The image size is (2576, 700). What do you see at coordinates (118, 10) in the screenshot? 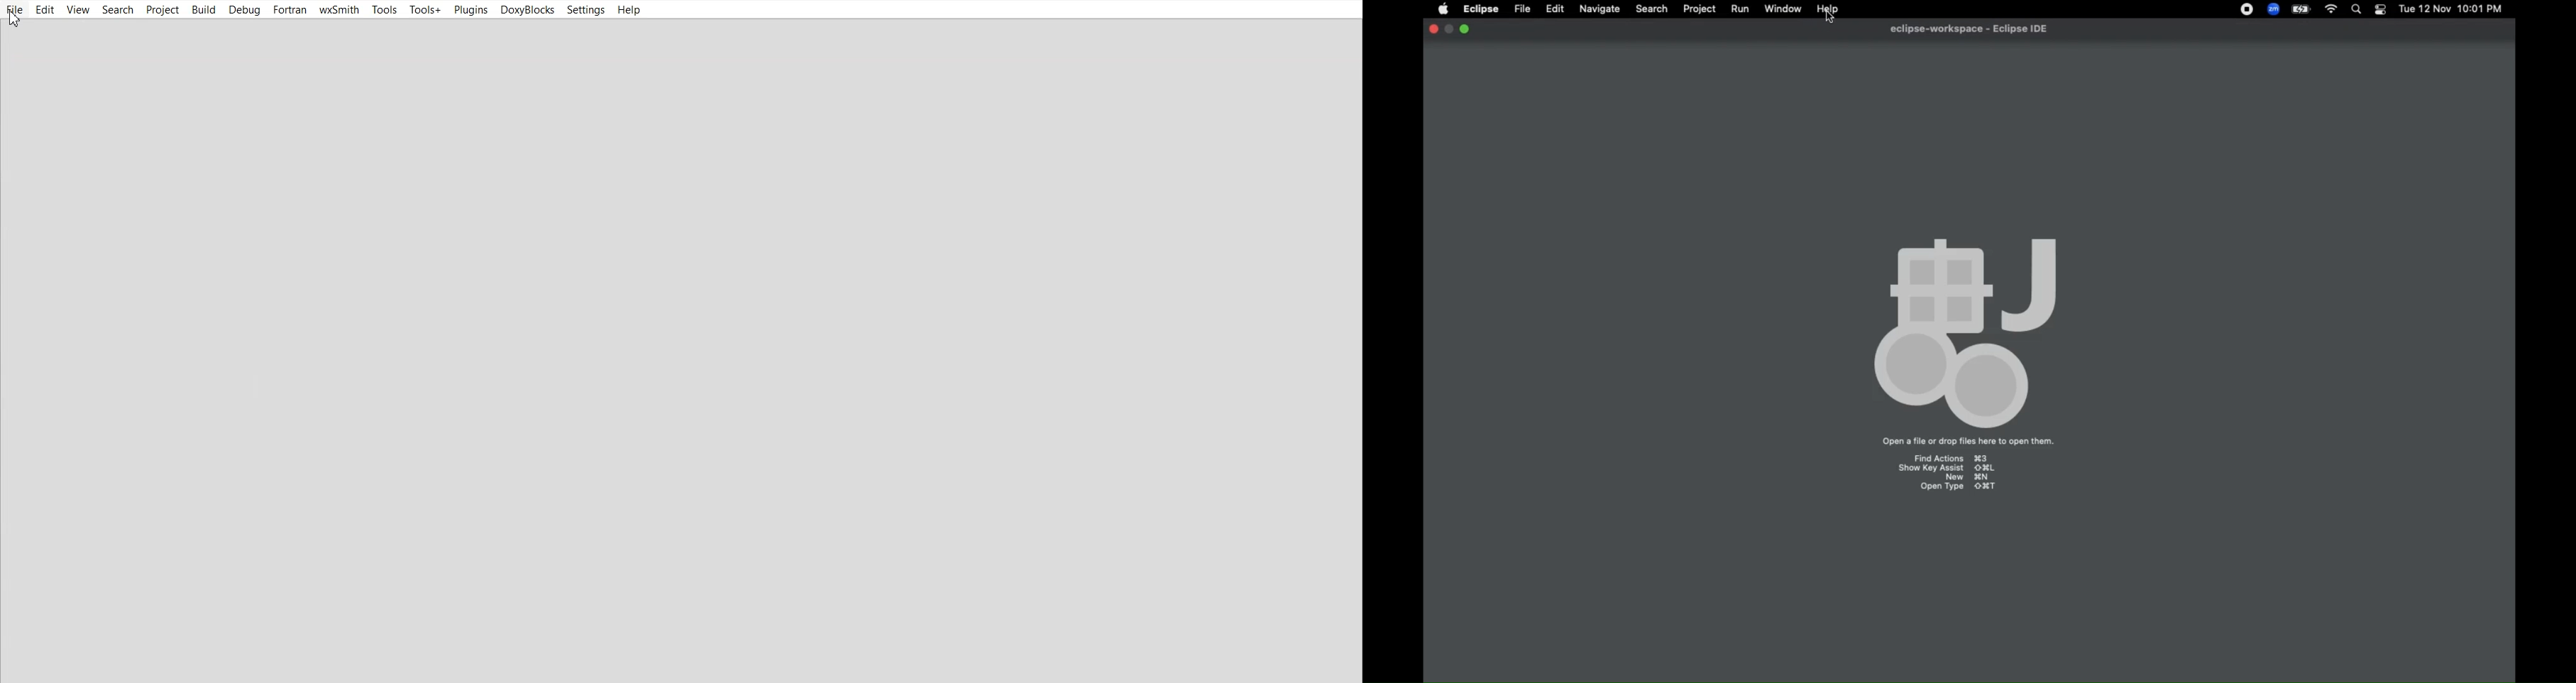
I see `Search` at bounding box center [118, 10].